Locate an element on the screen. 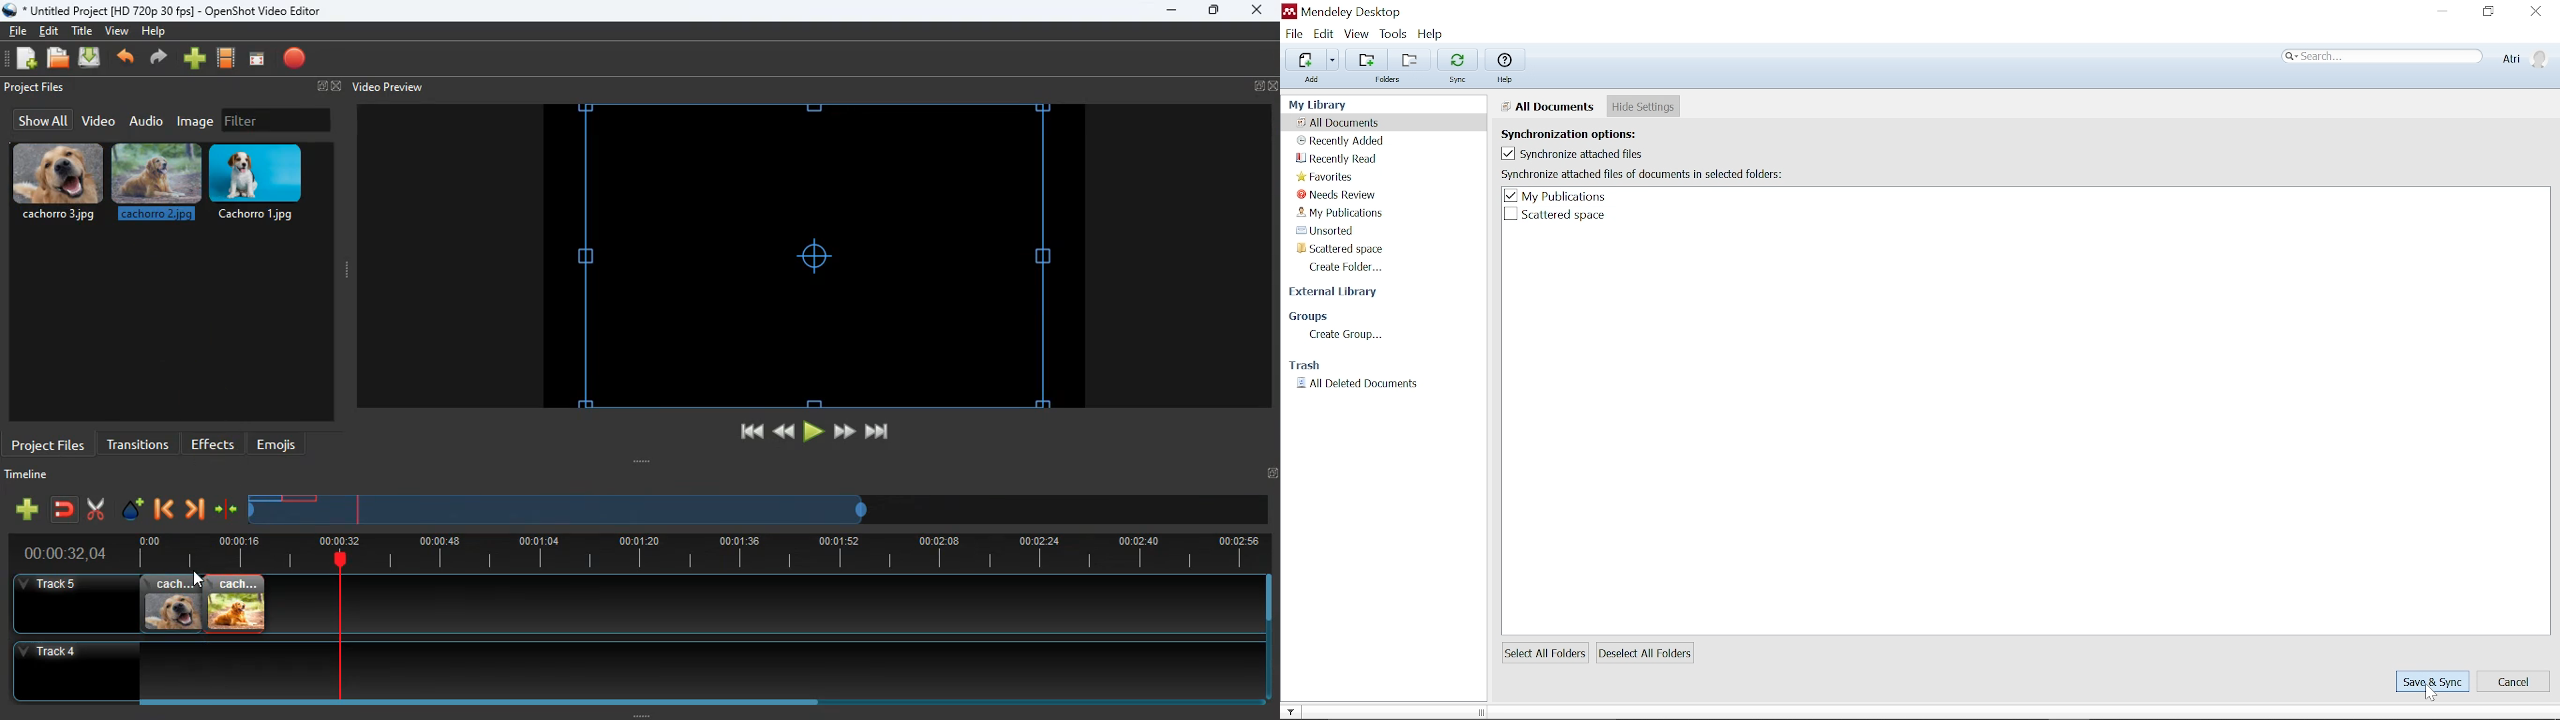 This screenshot has height=728, width=2576. join is located at coordinates (66, 511).